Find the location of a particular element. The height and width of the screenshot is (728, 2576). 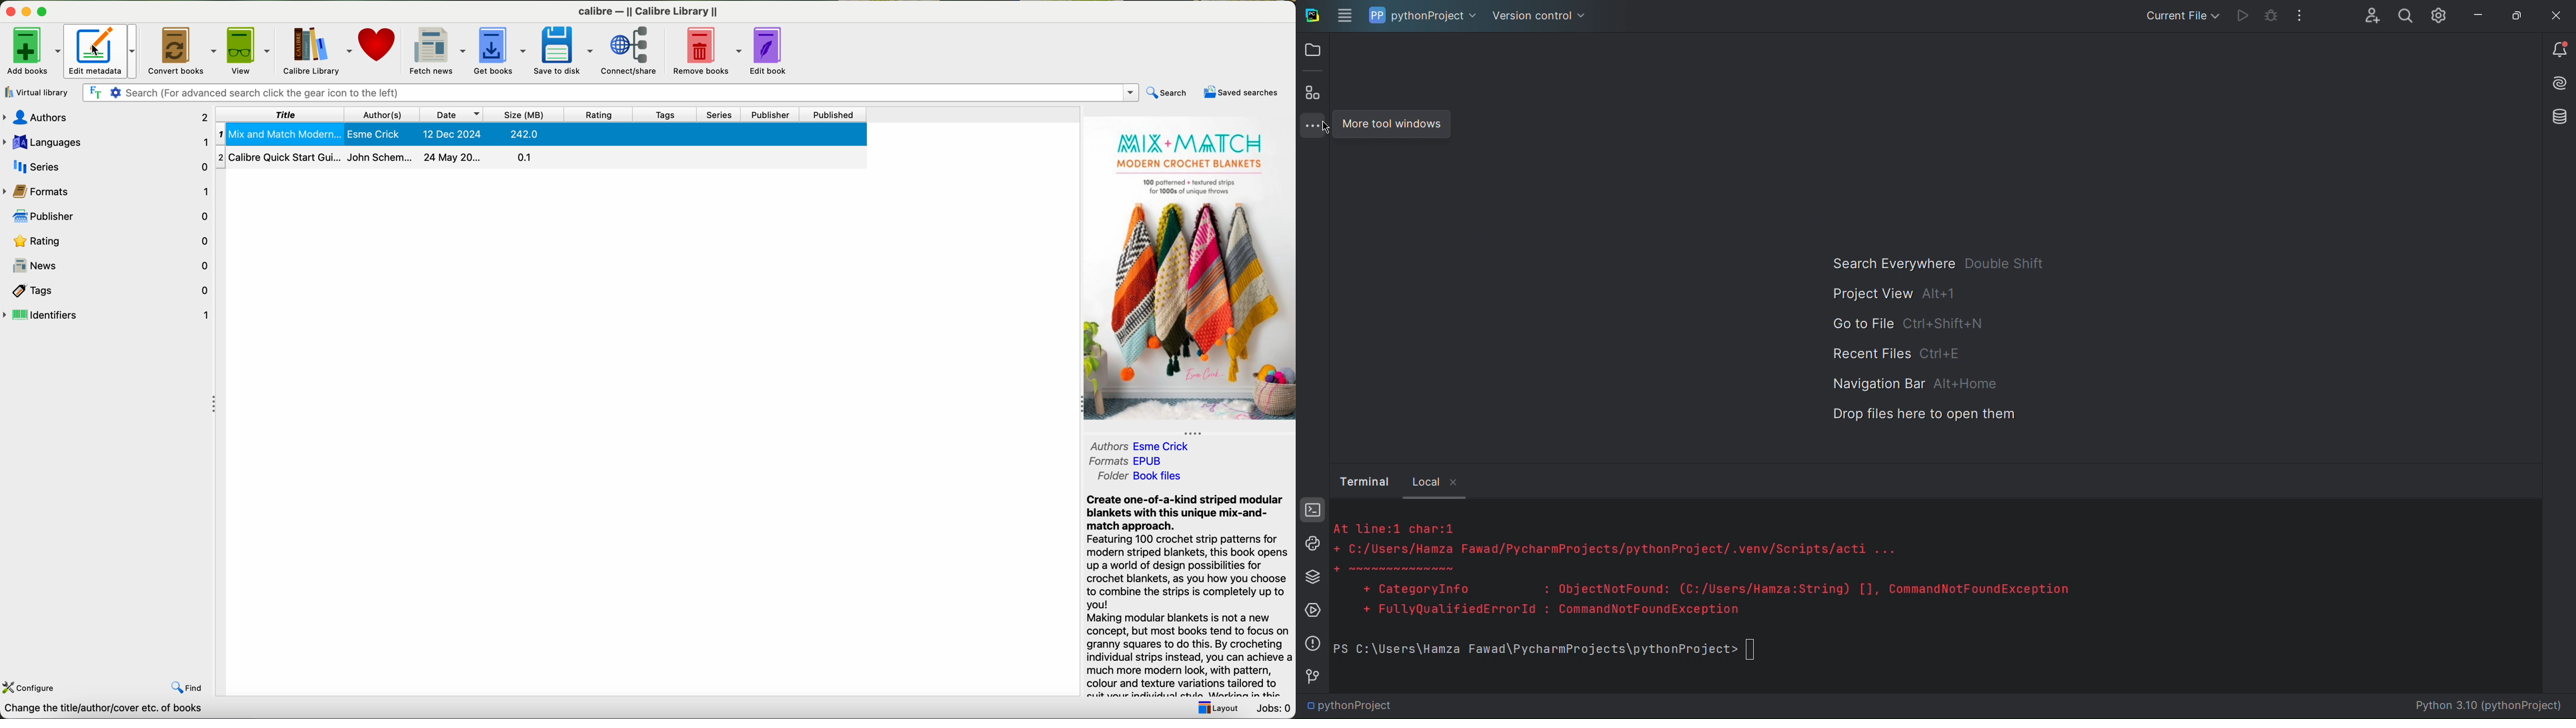

formats is located at coordinates (107, 192).